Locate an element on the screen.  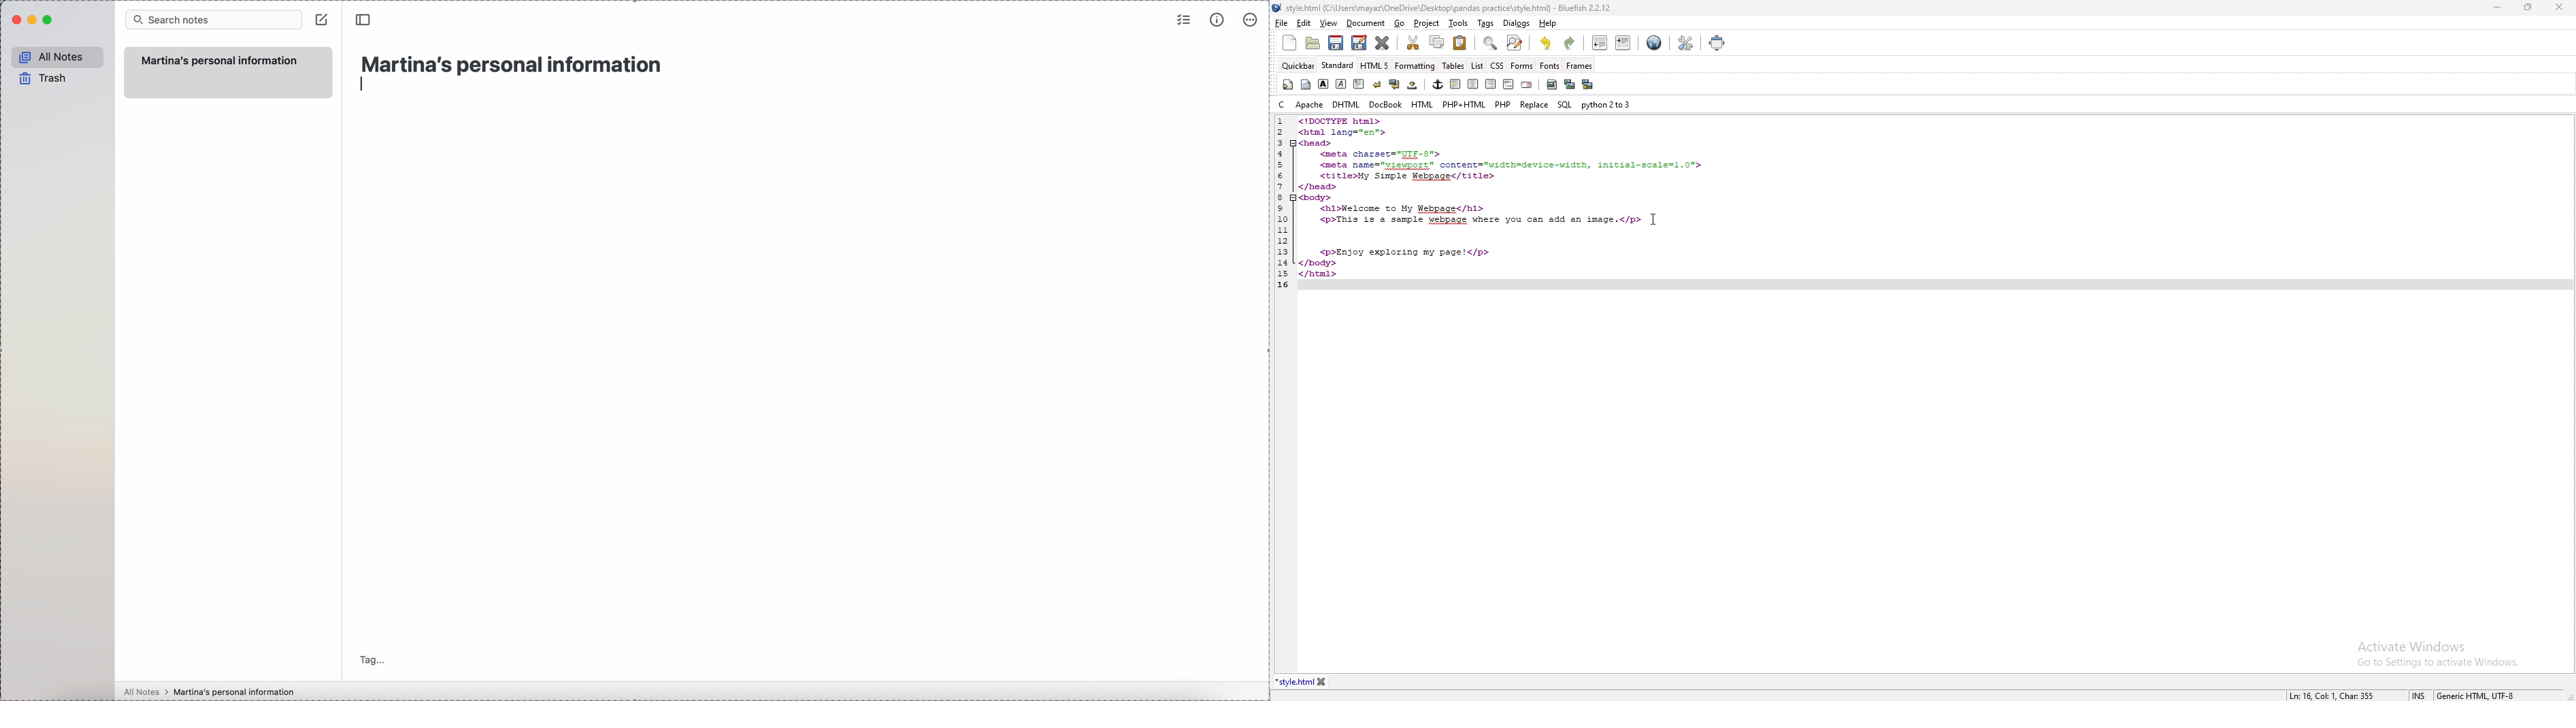
cut is located at coordinates (1412, 43).